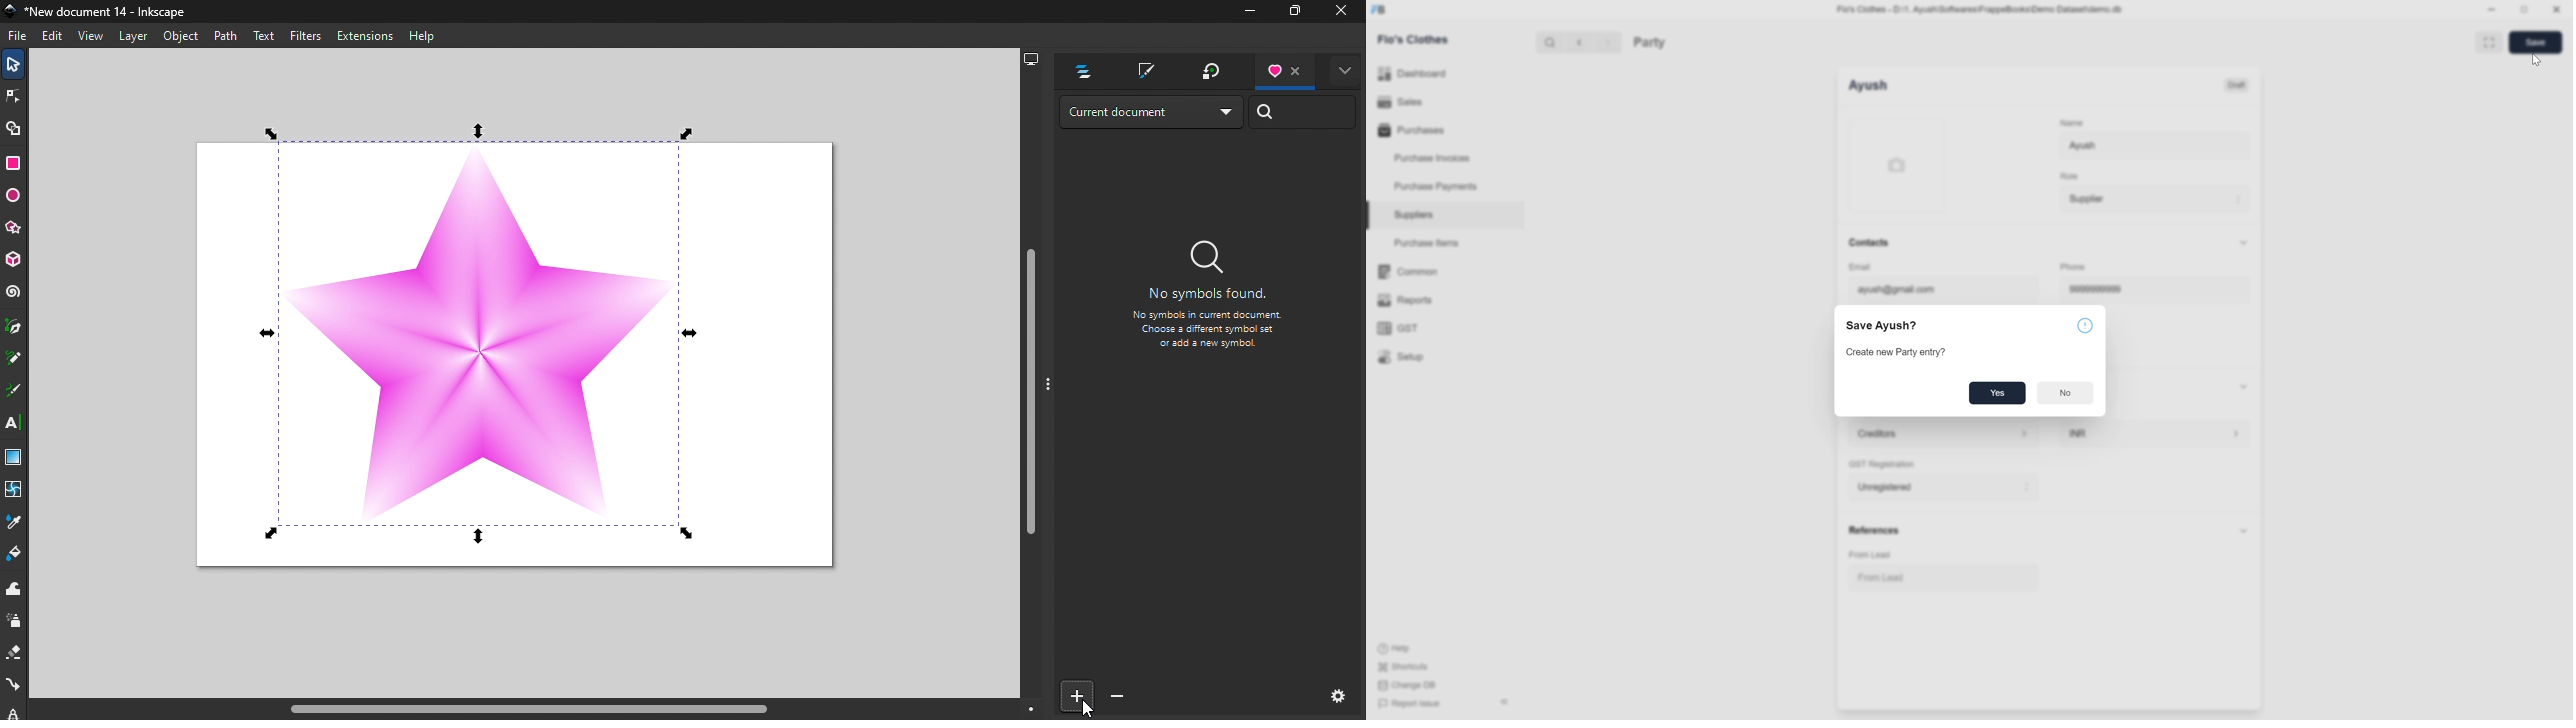  I want to click on Search, so click(1550, 42).